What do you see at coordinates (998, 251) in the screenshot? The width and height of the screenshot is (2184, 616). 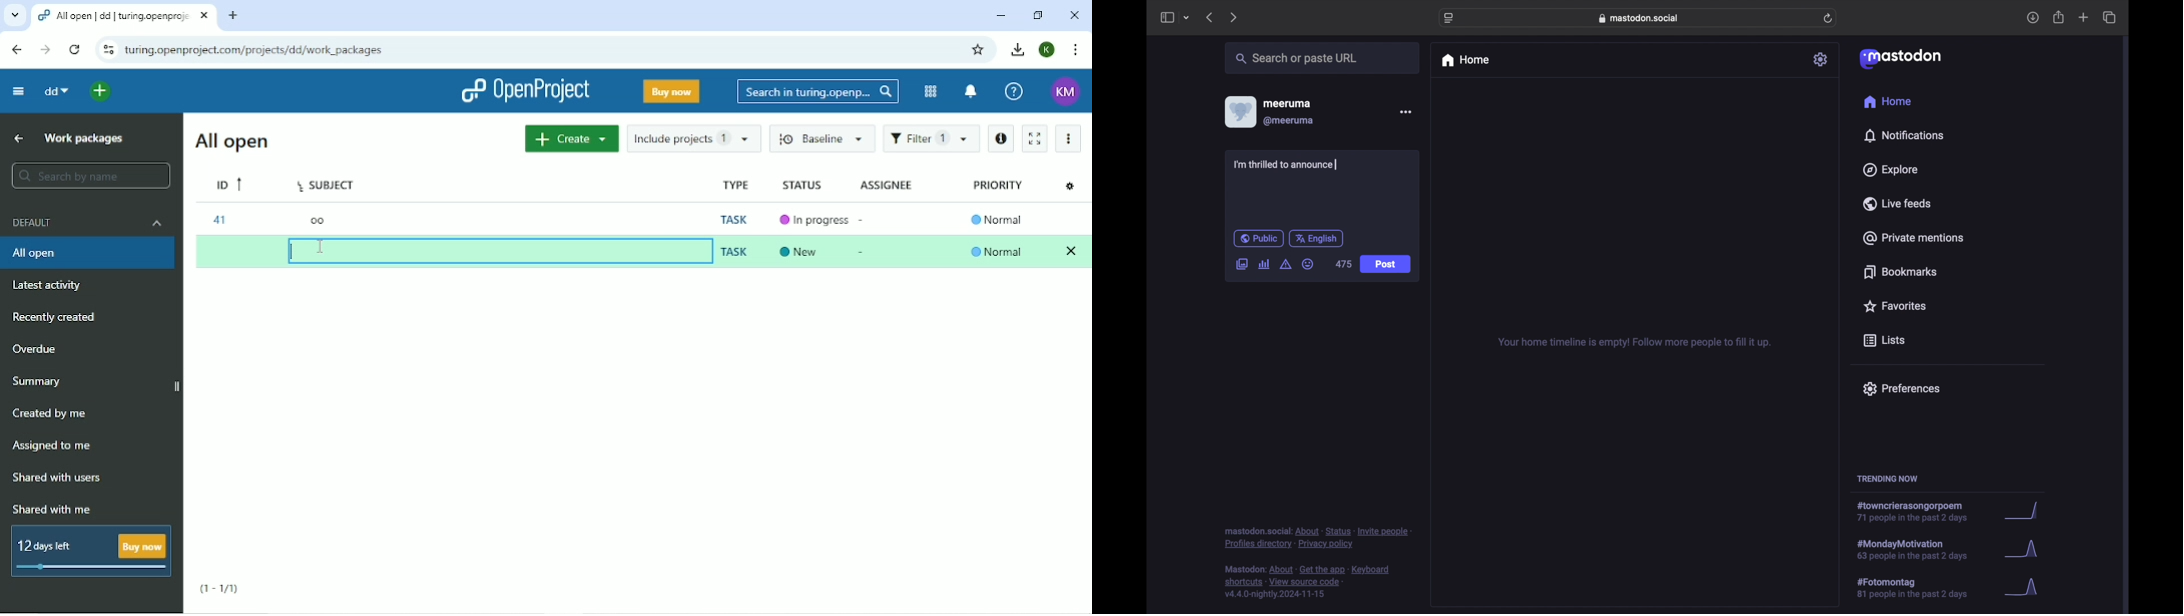 I see `Normal` at bounding box center [998, 251].